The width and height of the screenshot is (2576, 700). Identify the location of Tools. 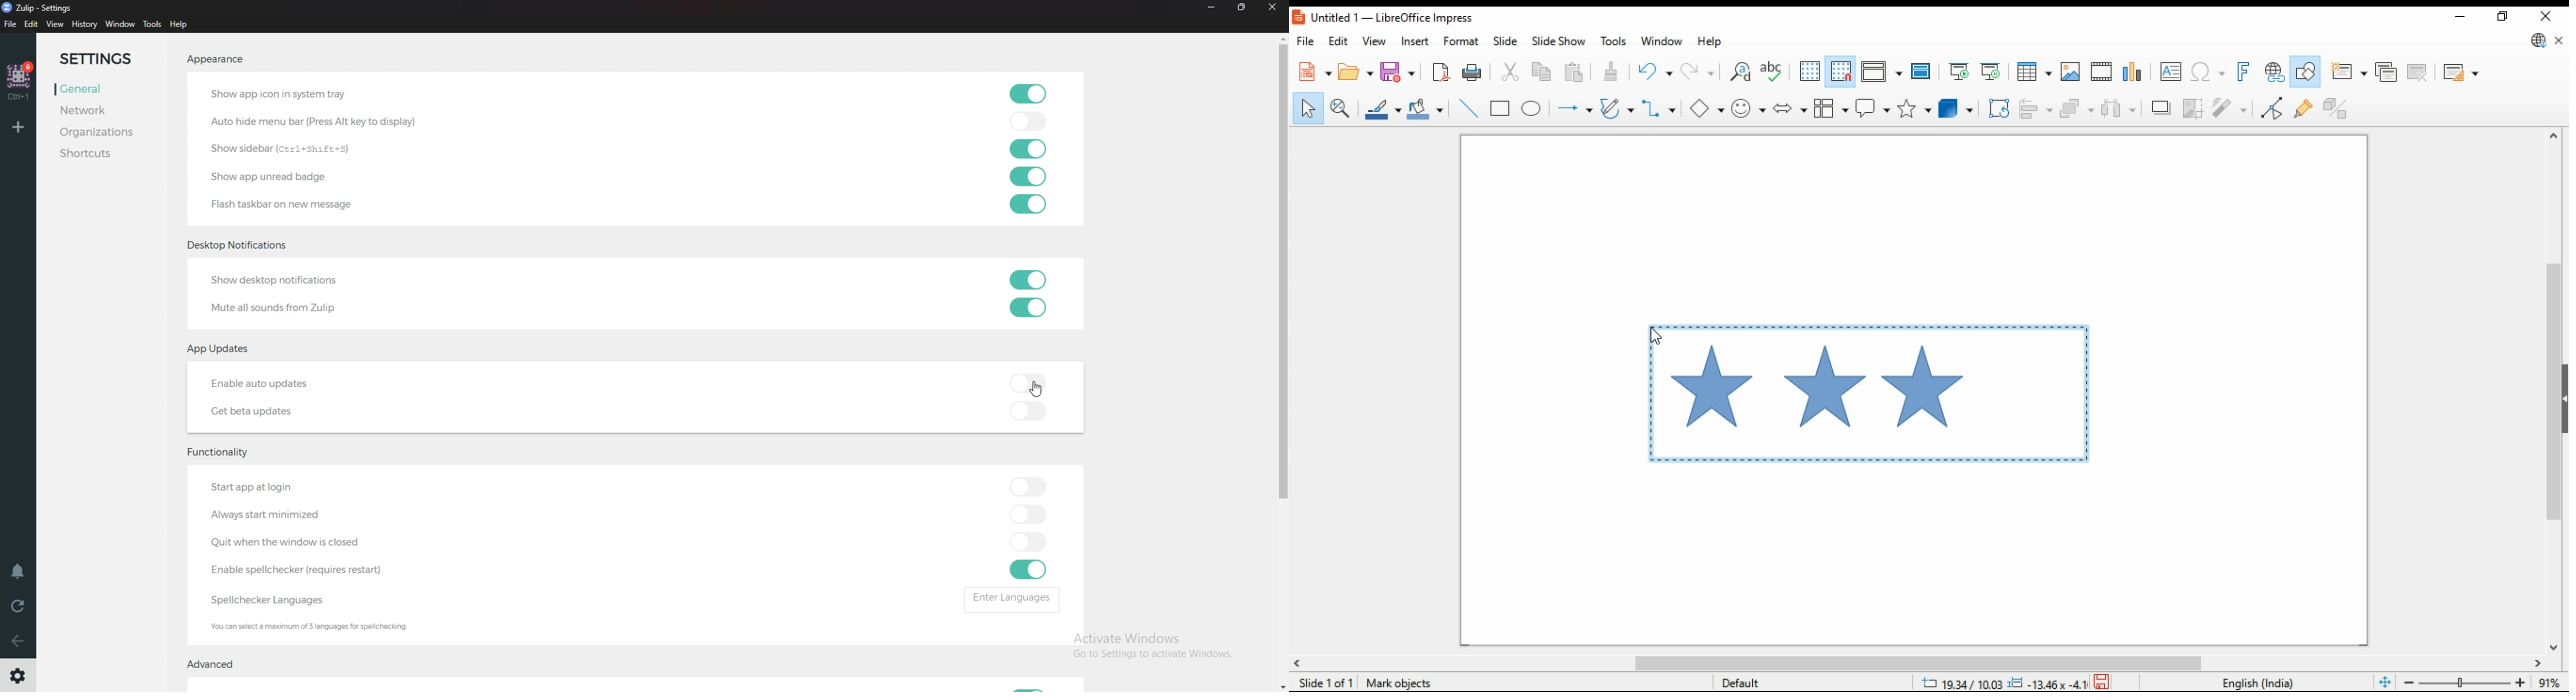
(153, 25).